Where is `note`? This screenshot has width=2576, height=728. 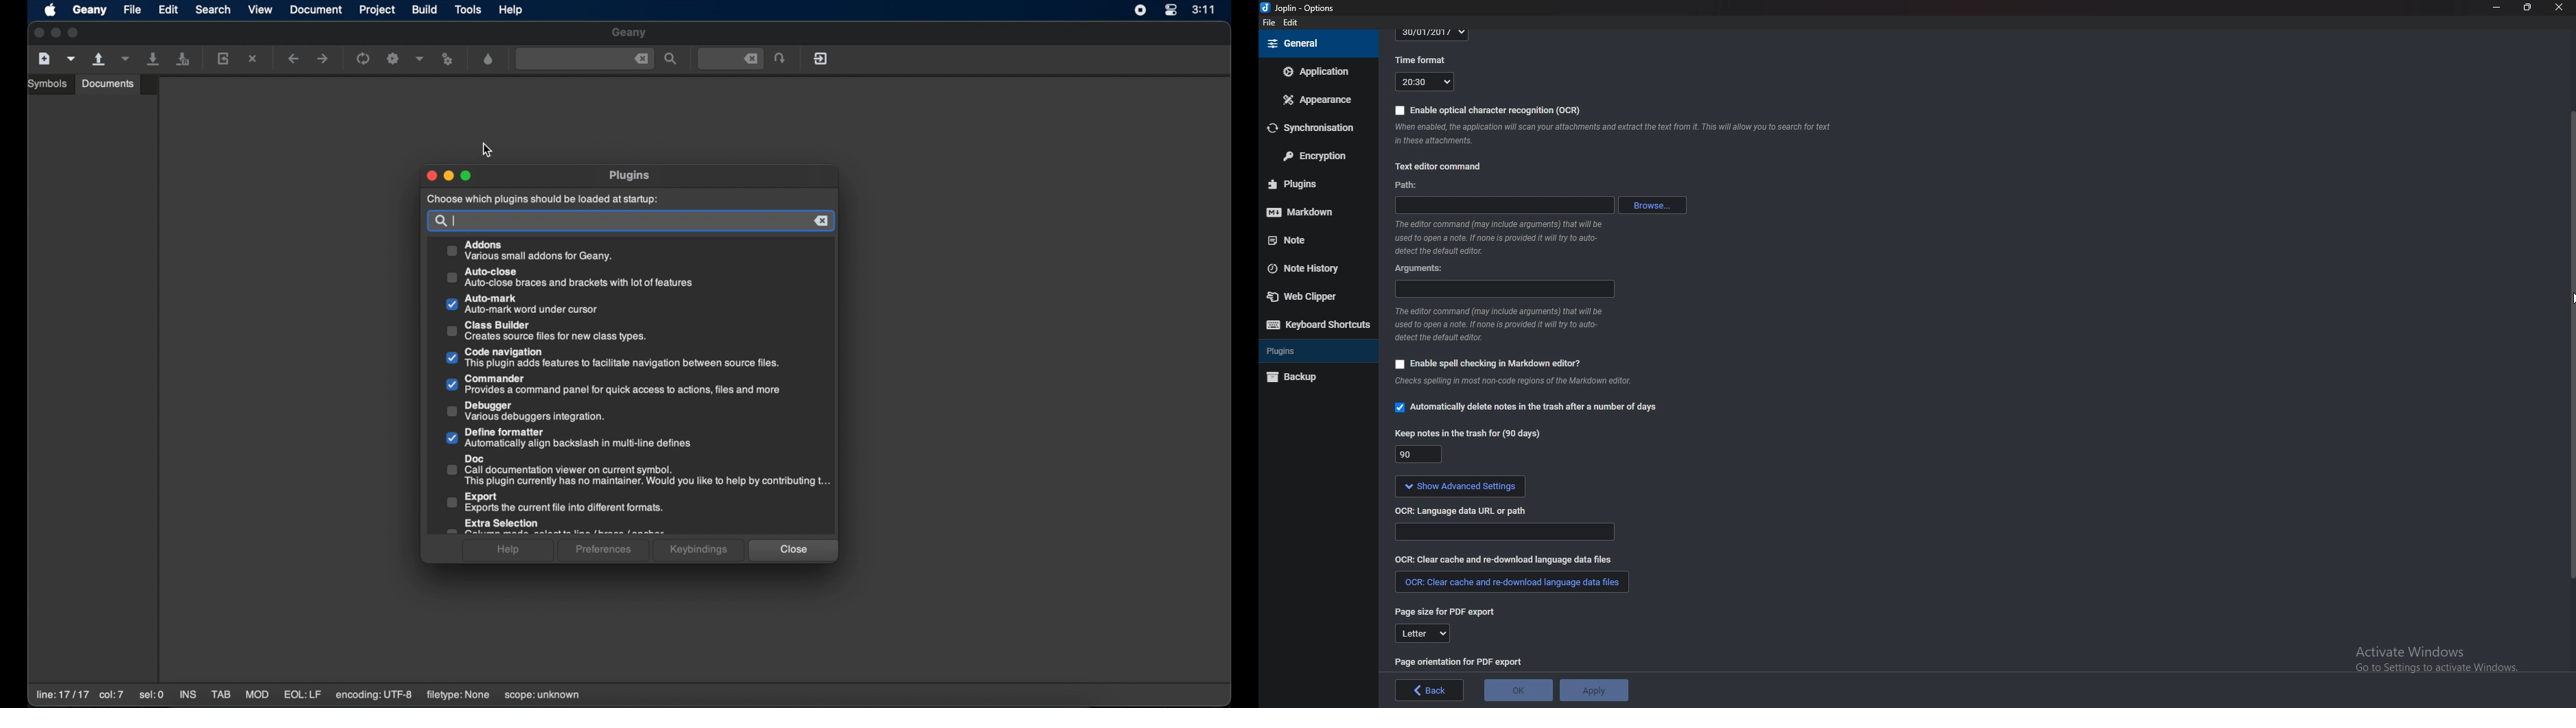 note is located at coordinates (1310, 241).